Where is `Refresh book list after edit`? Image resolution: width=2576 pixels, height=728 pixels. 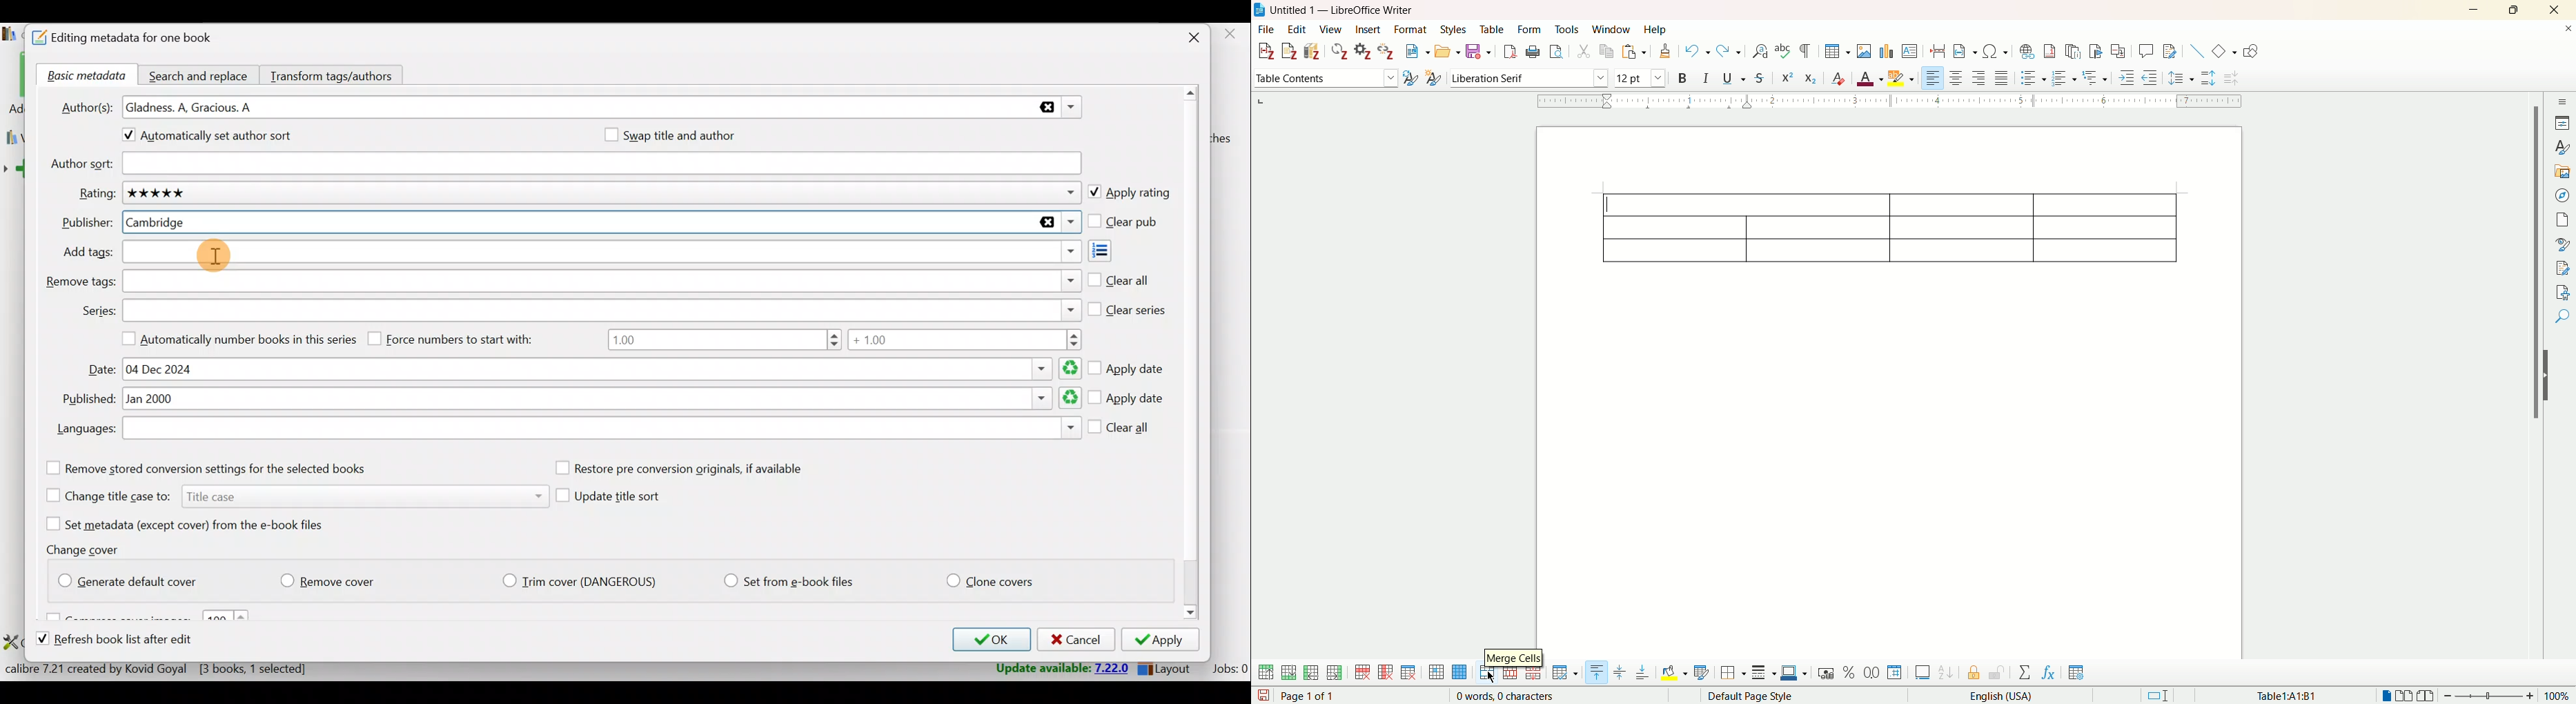
Refresh book list after edit is located at coordinates (126, 641).